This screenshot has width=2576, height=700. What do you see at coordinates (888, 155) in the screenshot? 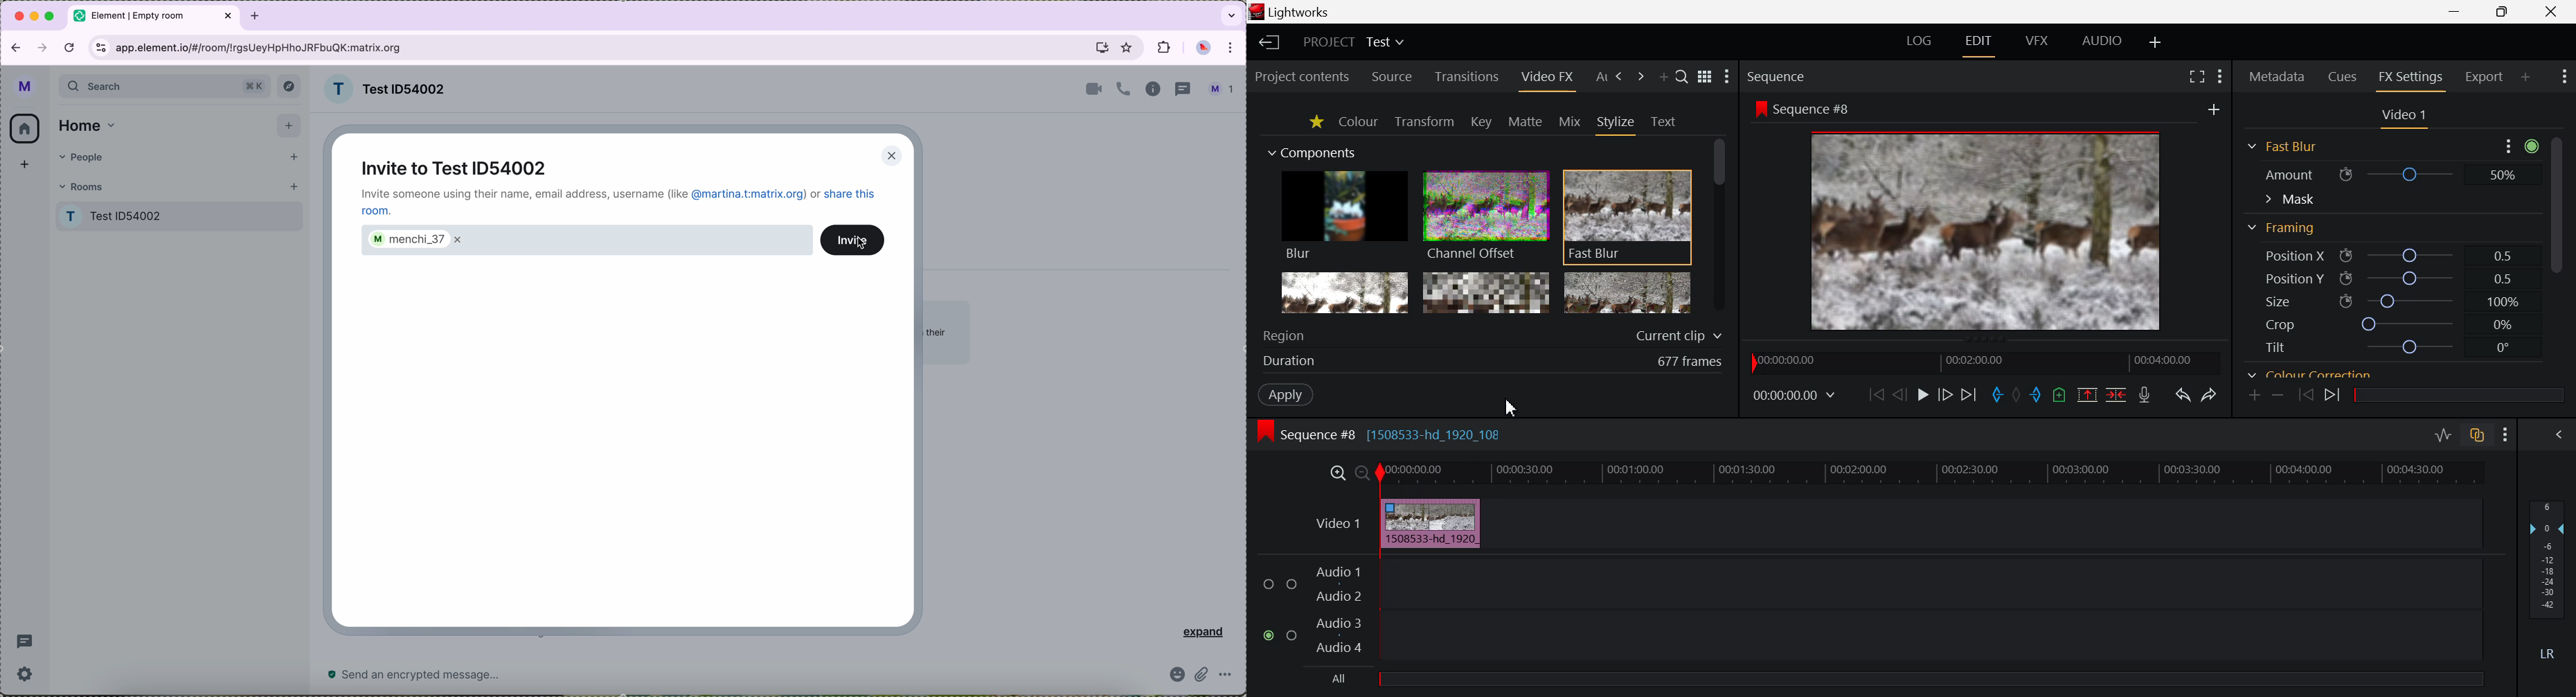
I see `close pop-up` at bounding box center [888, 155].